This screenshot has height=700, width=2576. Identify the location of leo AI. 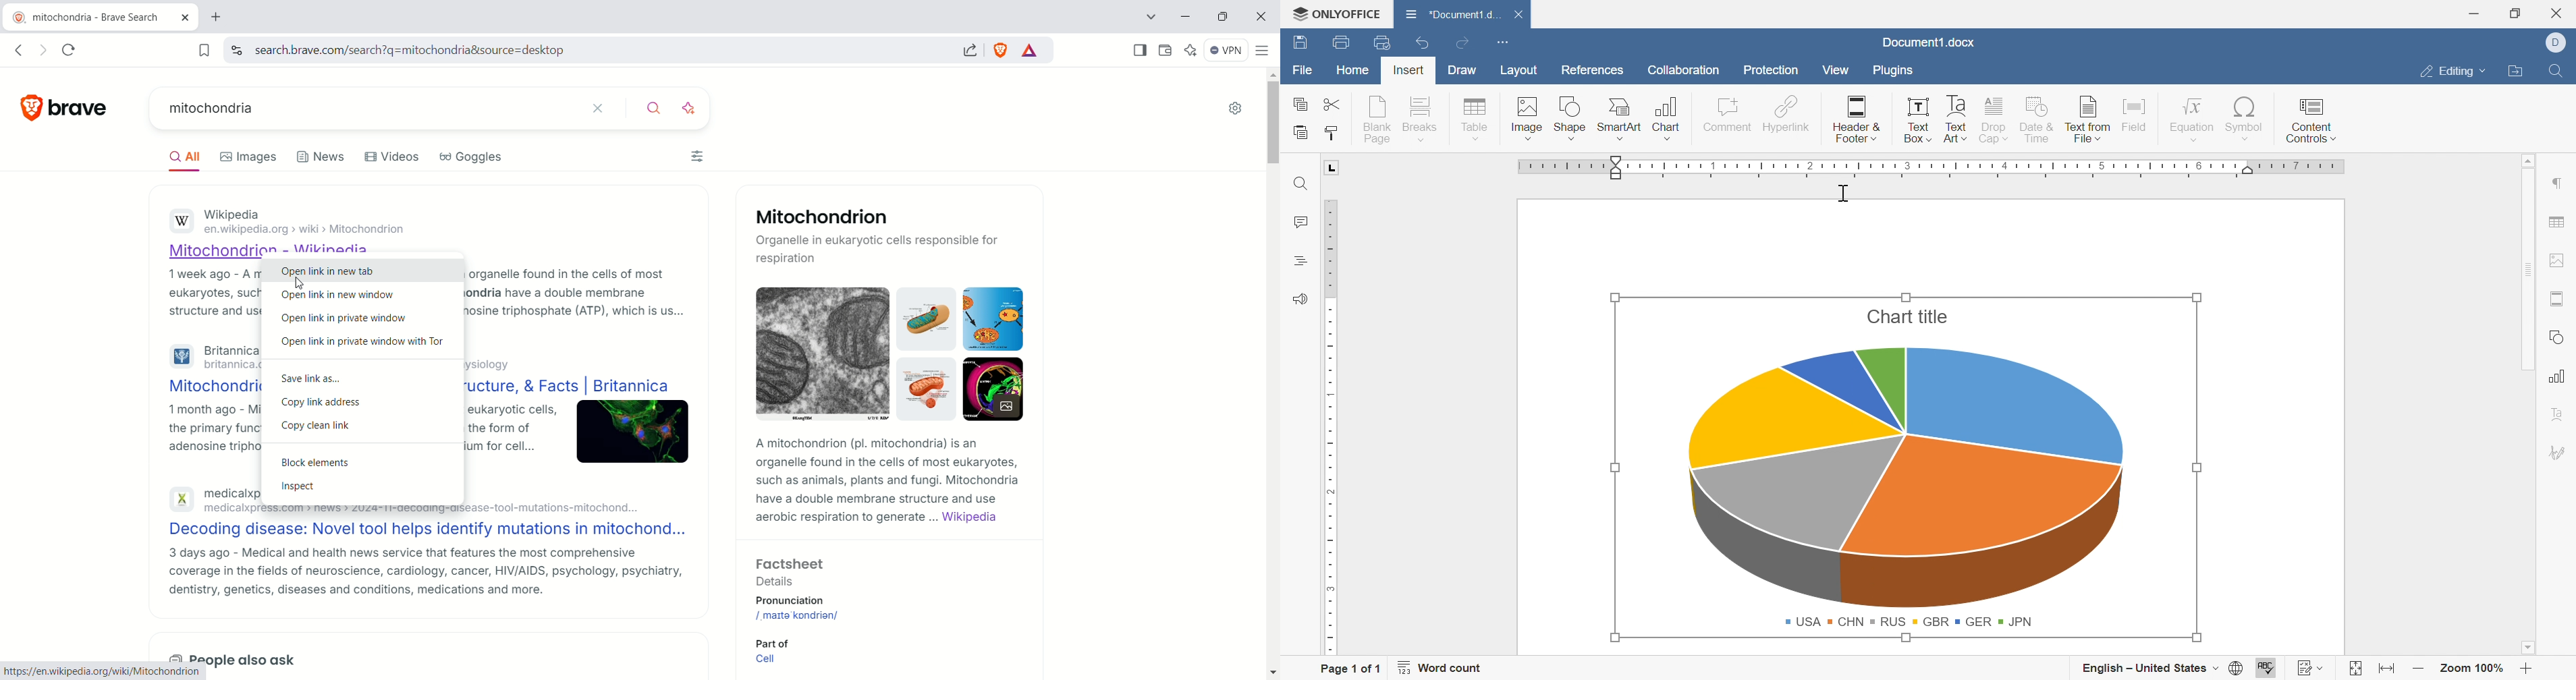
(1191, 51).